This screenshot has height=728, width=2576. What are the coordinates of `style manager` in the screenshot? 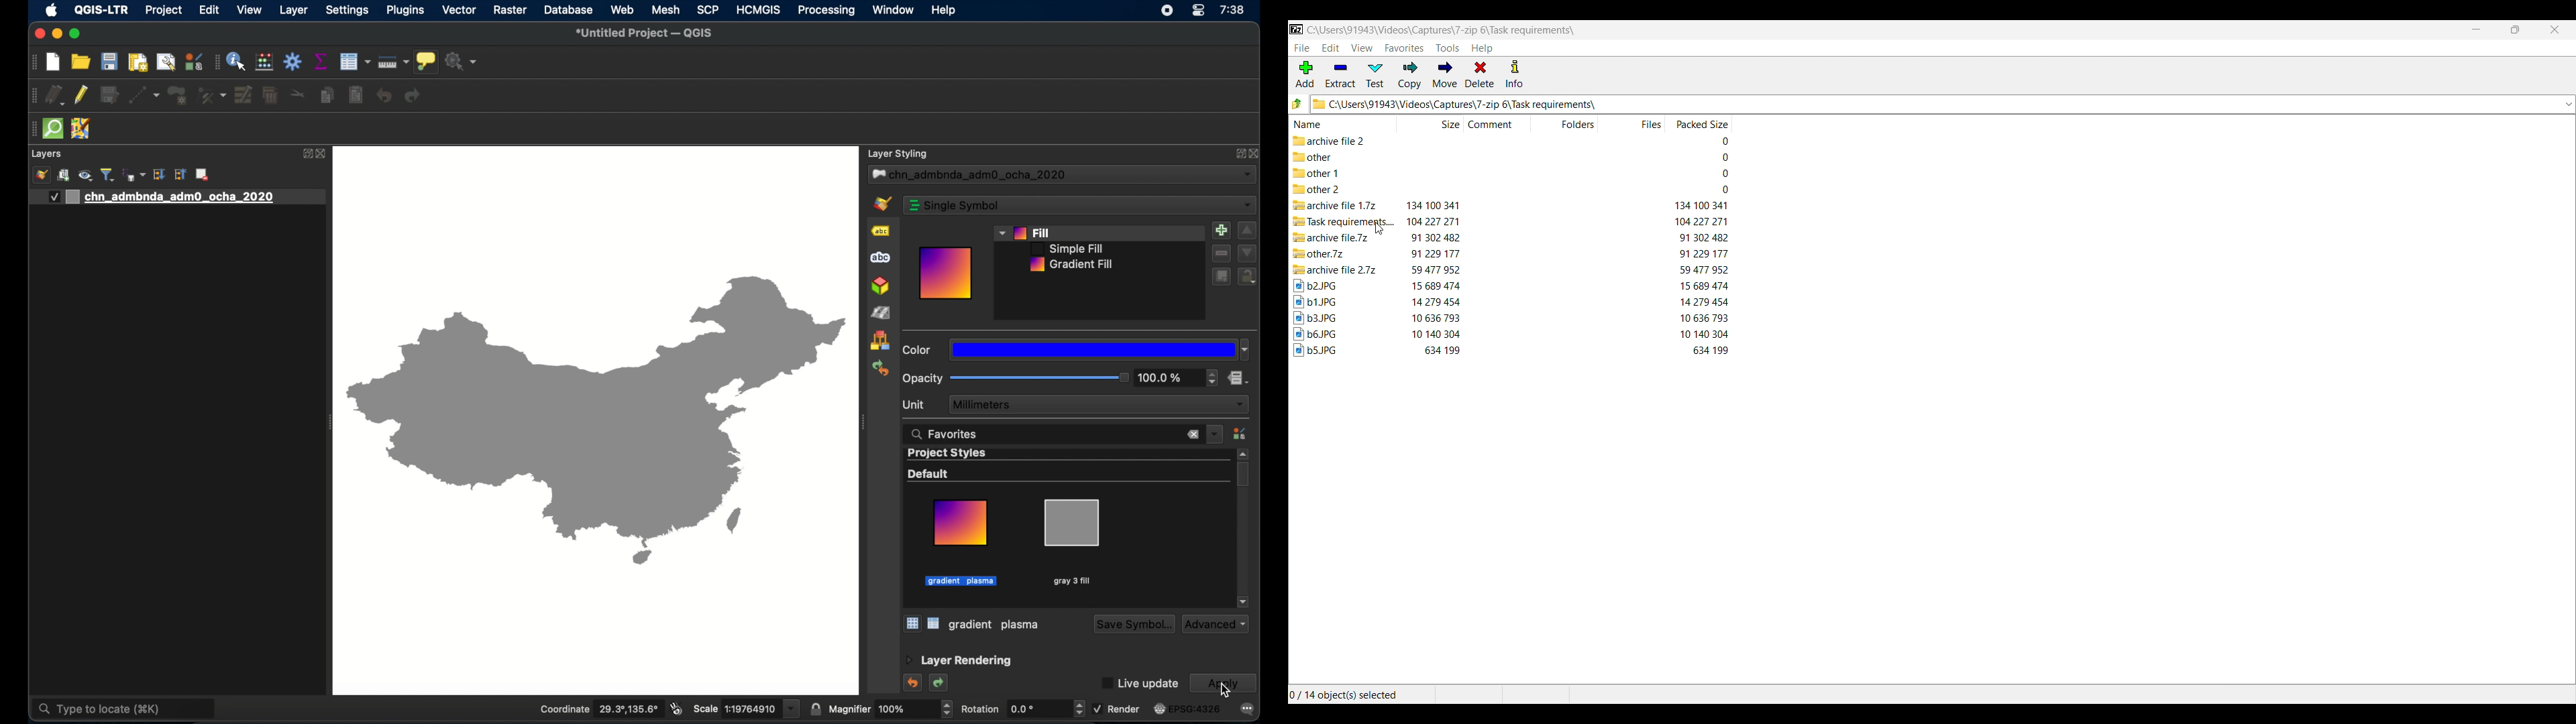 It's located at (264, 62).